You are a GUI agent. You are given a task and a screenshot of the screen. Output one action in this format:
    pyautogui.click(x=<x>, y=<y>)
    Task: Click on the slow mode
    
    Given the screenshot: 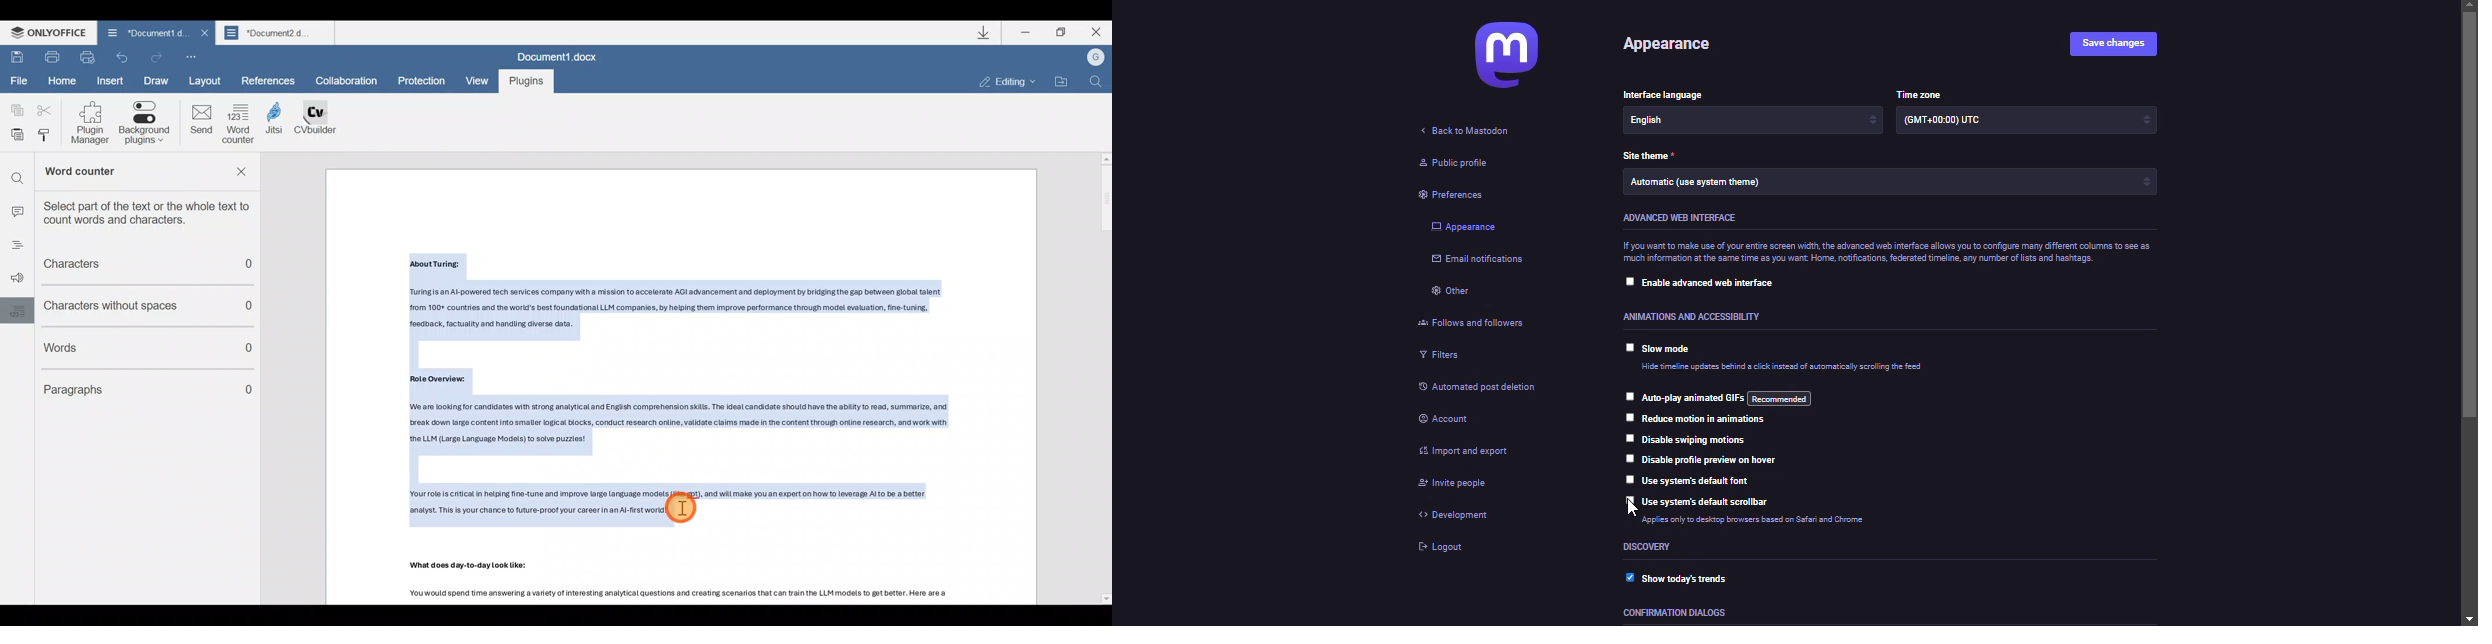 What is the action you would take?
    pyautogui.click(x=1671, y=348)
    